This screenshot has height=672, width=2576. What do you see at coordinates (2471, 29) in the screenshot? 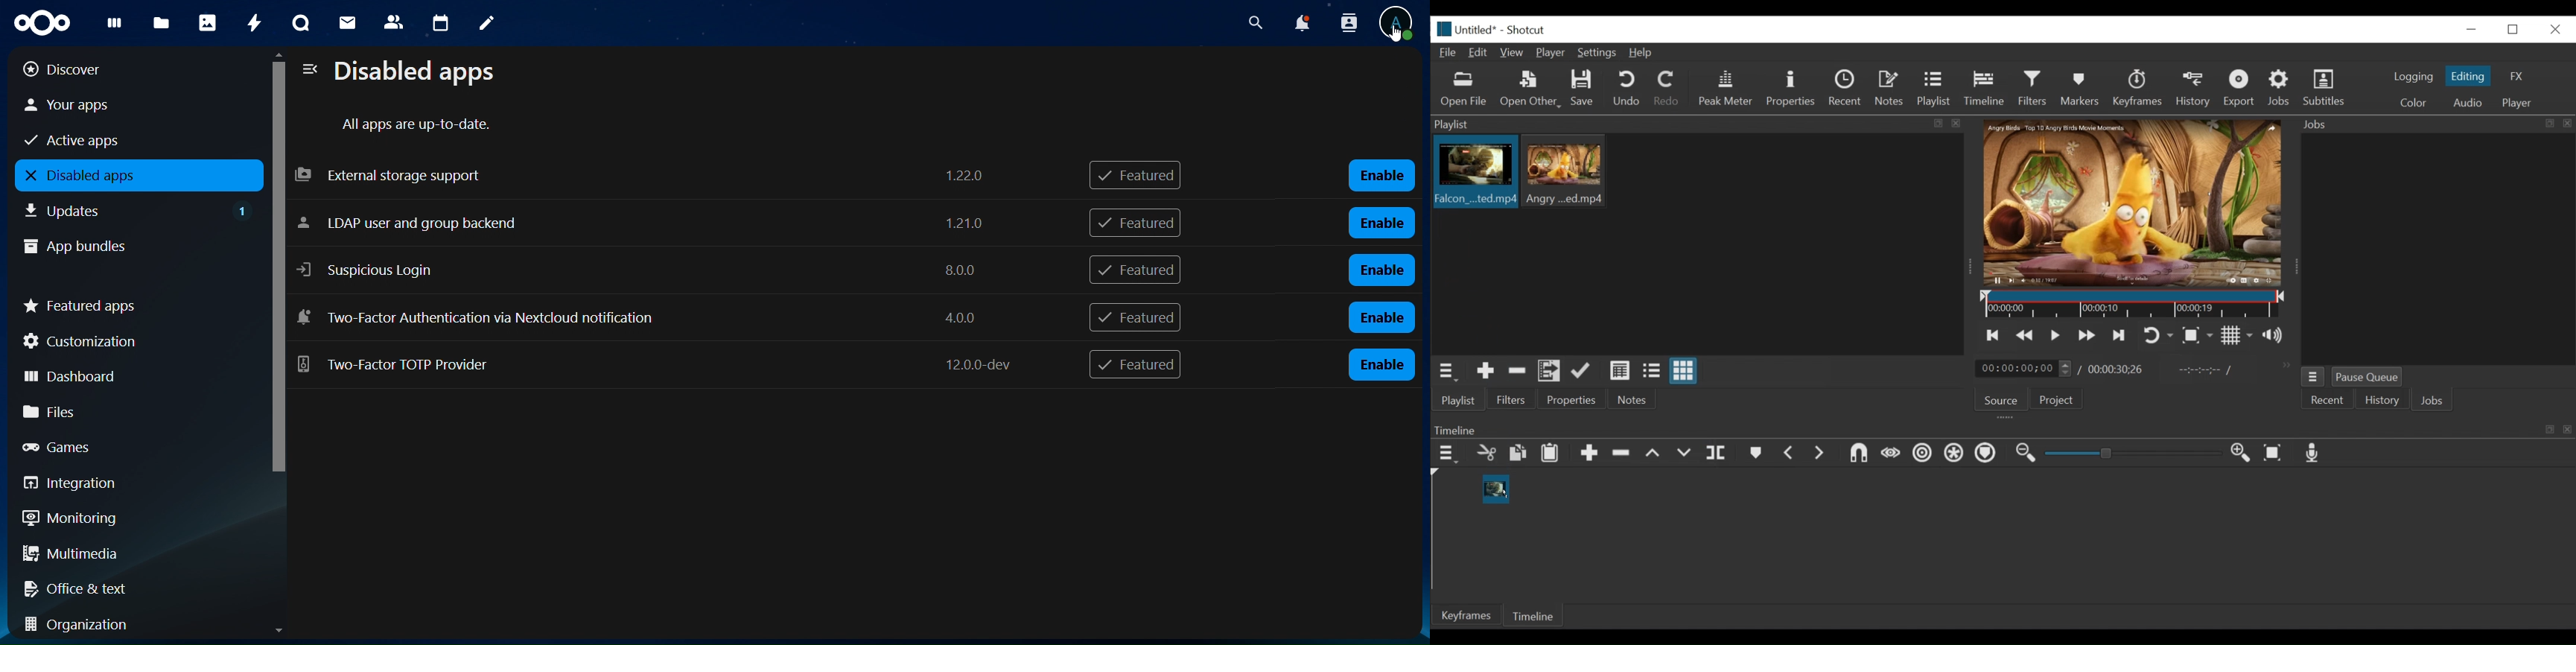
I see `minimize` at bounding box center [2471, 29].